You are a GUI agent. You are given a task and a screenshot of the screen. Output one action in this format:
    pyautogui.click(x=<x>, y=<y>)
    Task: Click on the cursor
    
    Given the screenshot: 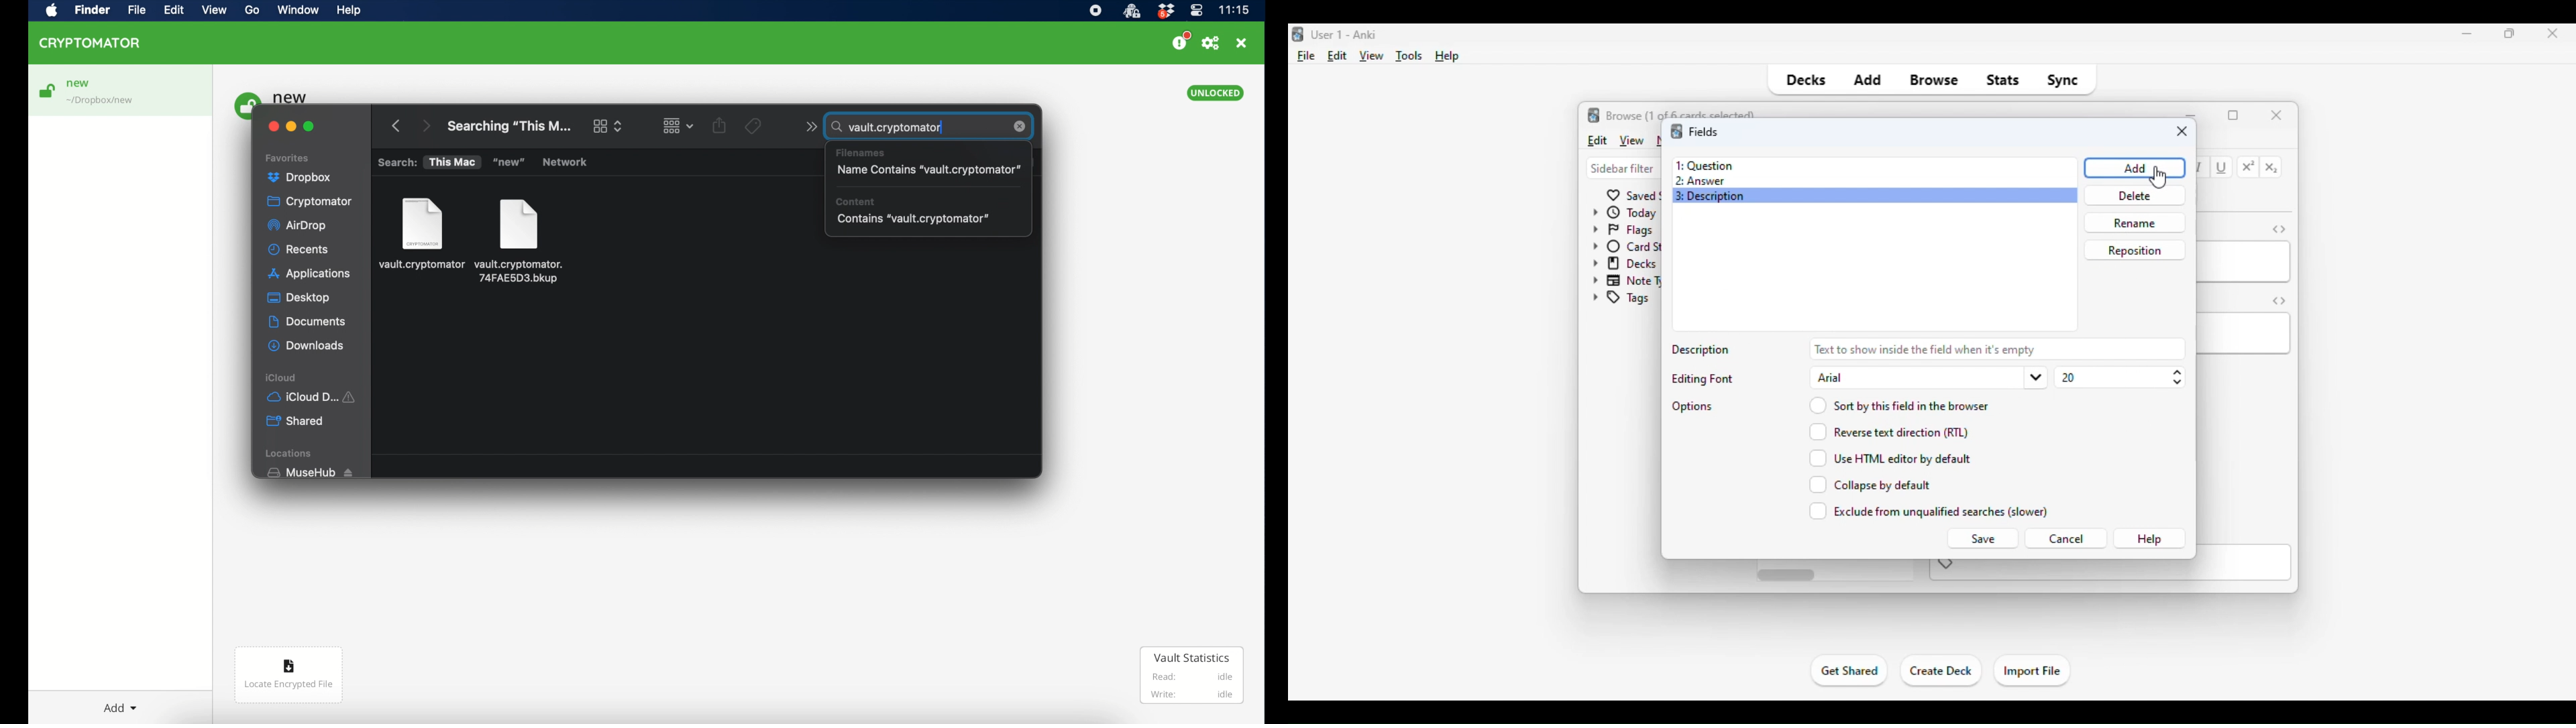 What is the action you would take?
    pyautogui.click(x=2159, y=178)
    